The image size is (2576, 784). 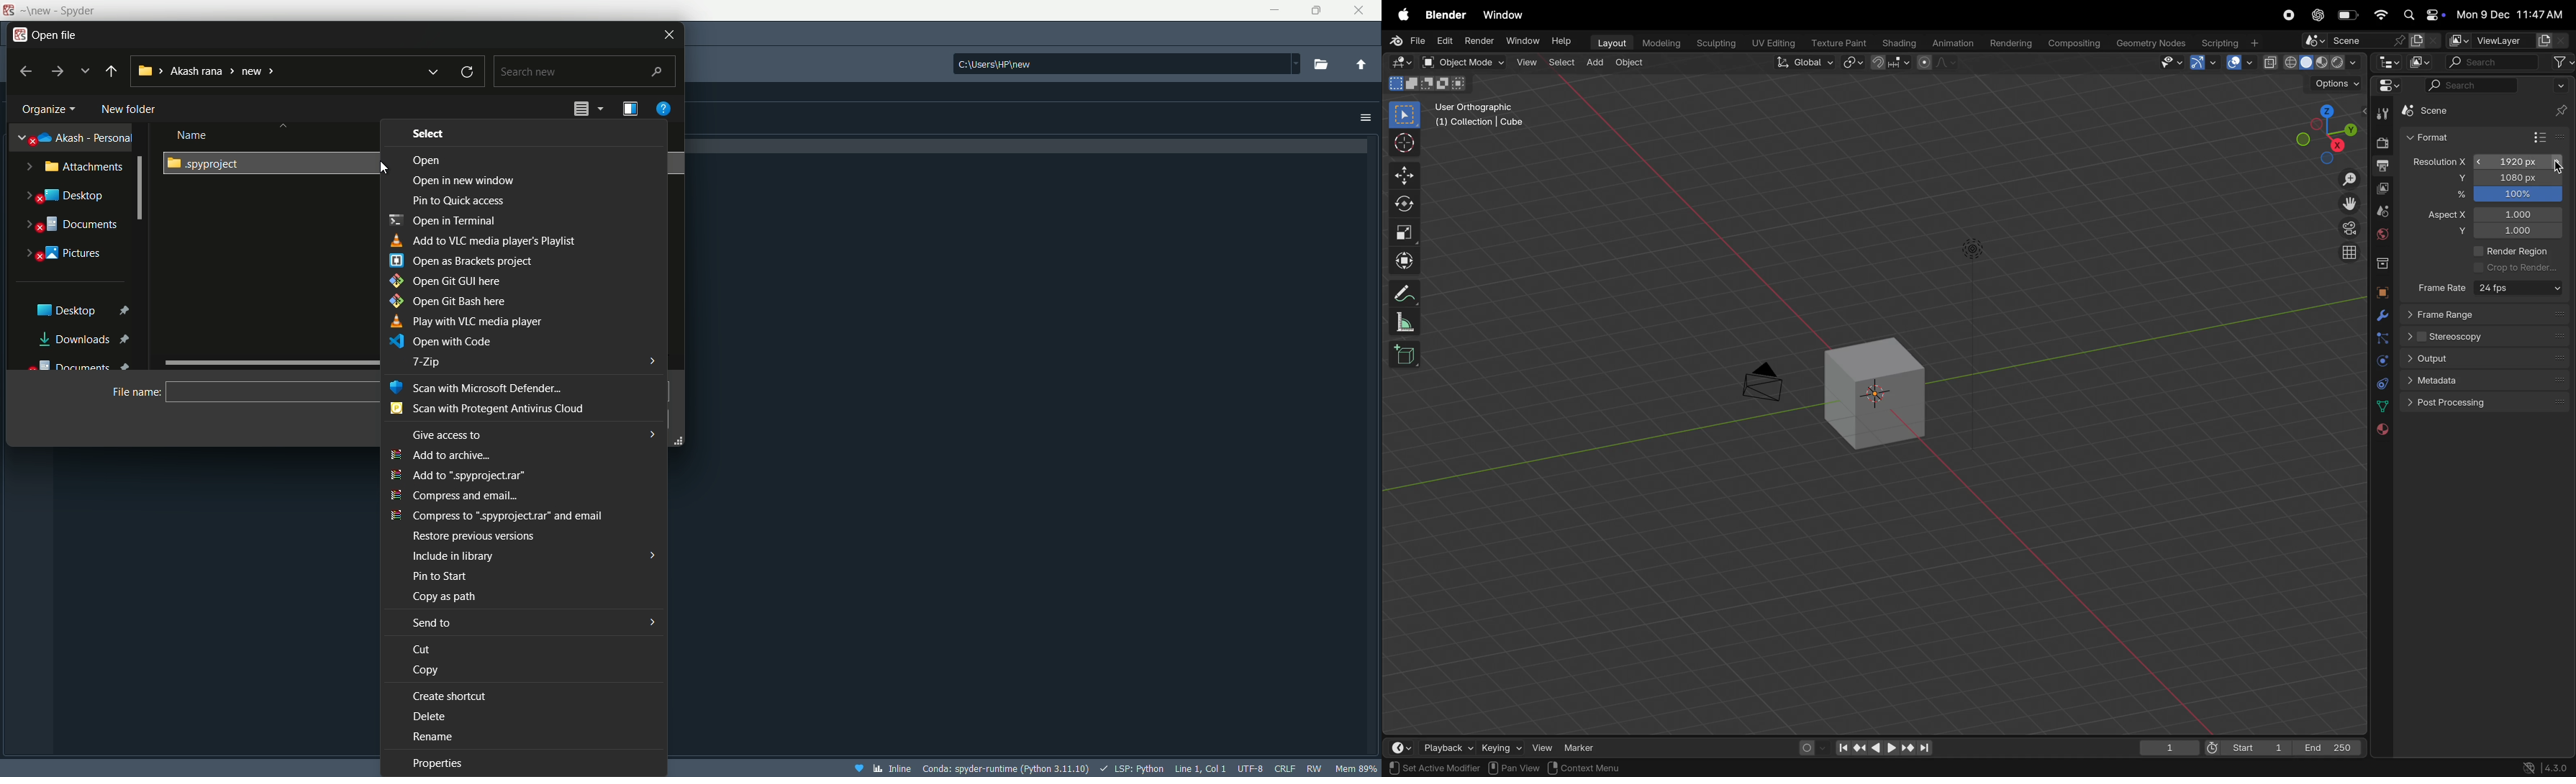 What do you see at coordinates (89, 365) in the screenshot?
I see `Documents` at bounding box center [89, 365].